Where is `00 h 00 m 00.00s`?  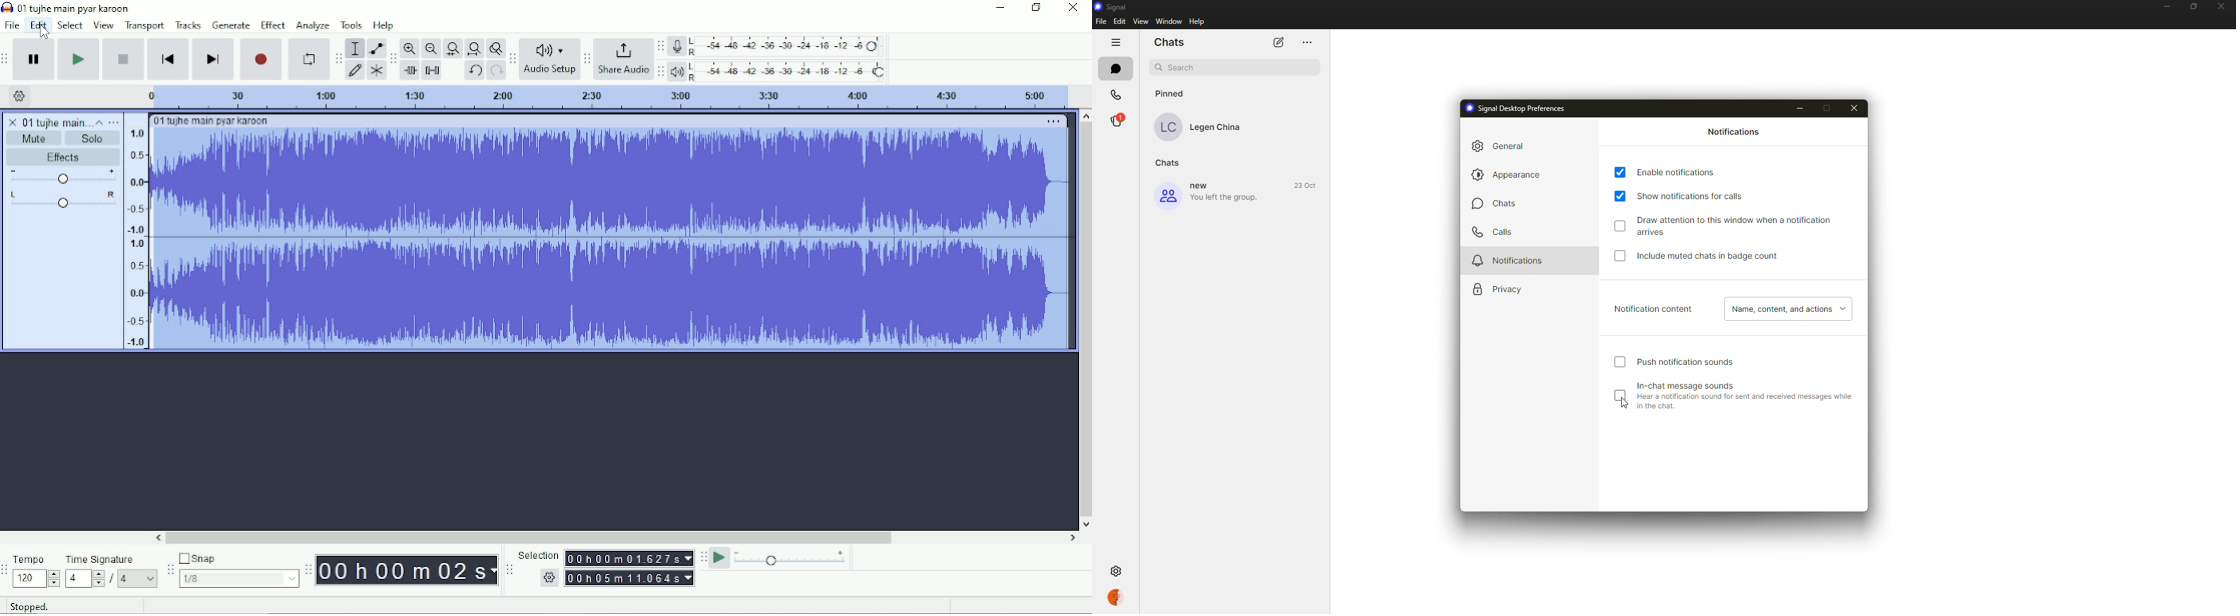 00 h 00 m 00.00s is located at coordinates (630, 558).